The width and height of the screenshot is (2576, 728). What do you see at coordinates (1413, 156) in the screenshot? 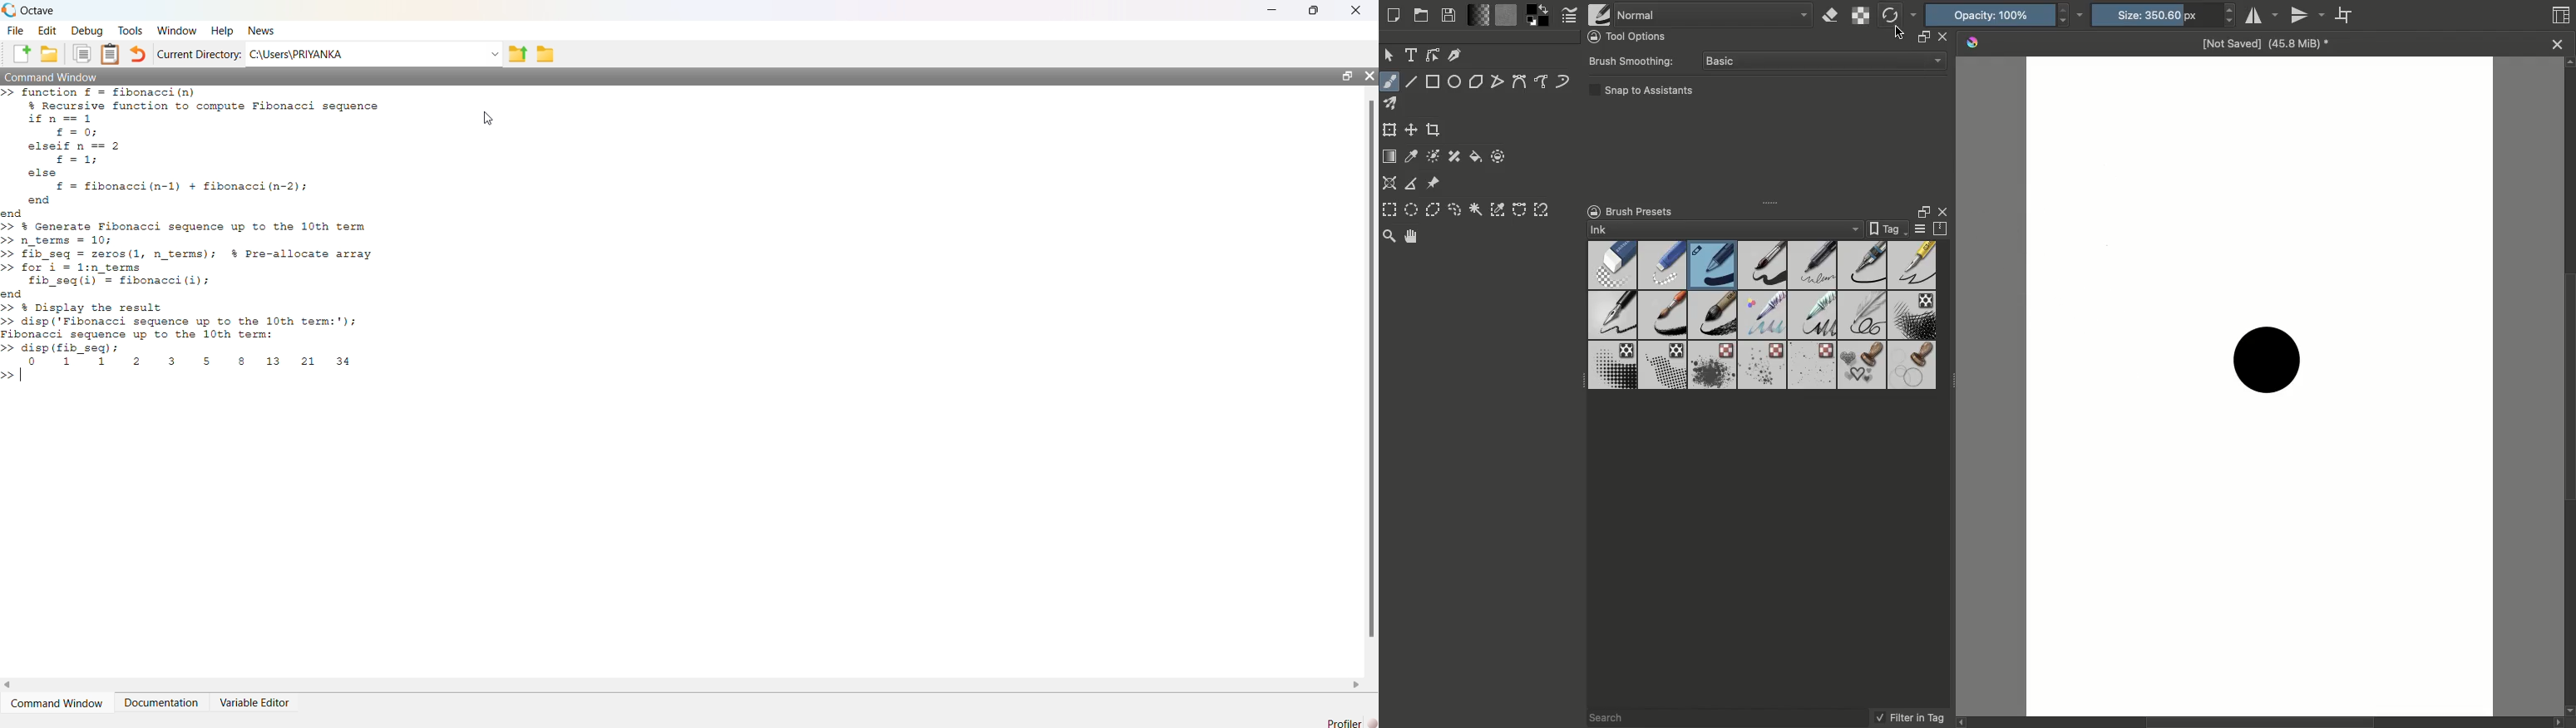
I see `Sample a color` at bounding box center [1413, 156].